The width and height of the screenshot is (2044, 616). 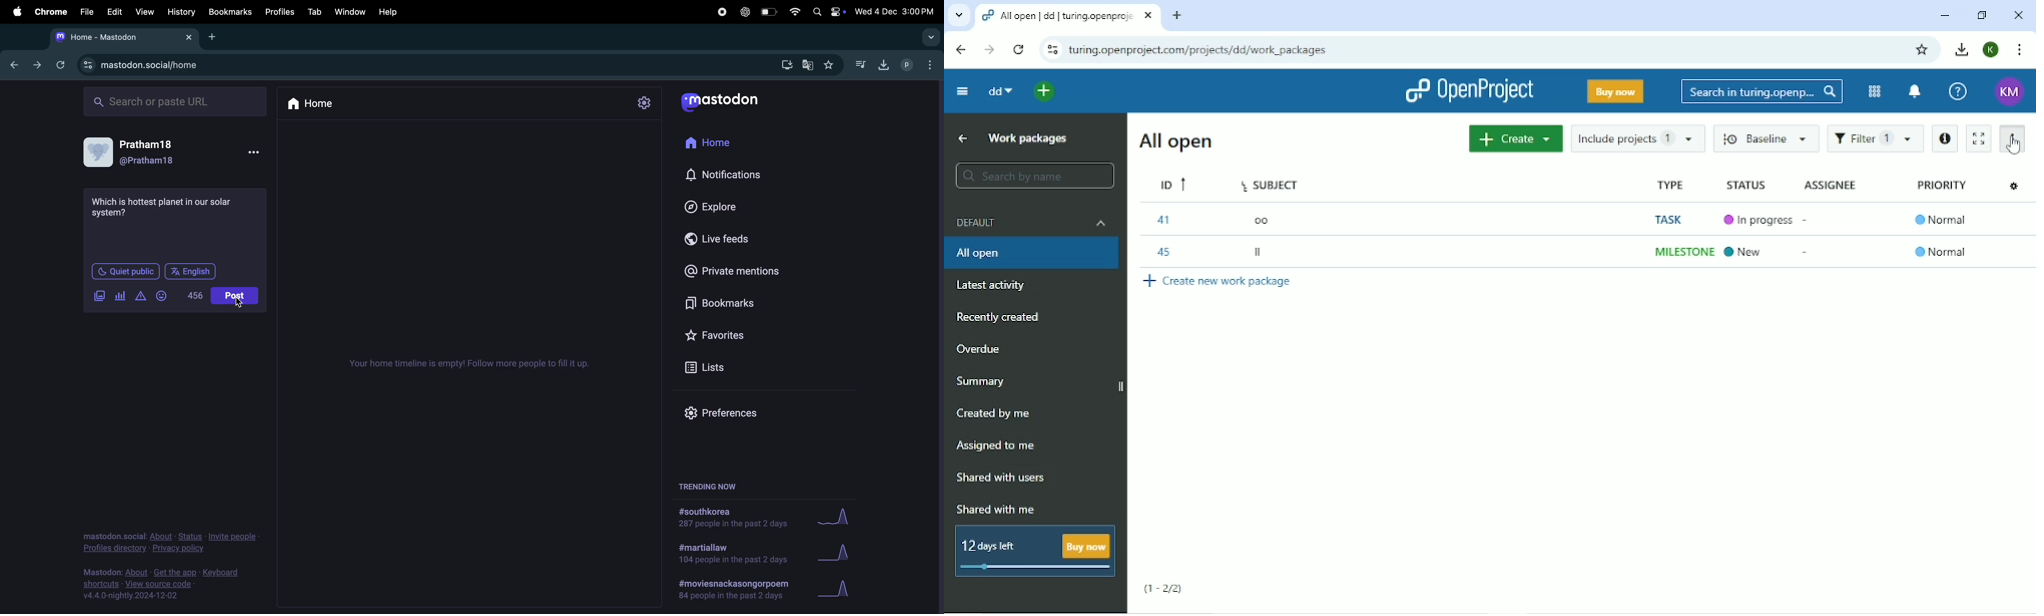 What do you see at coordinates (1164, 254) in the screenshot?
I see `45` at bounding box center [1164, 254].